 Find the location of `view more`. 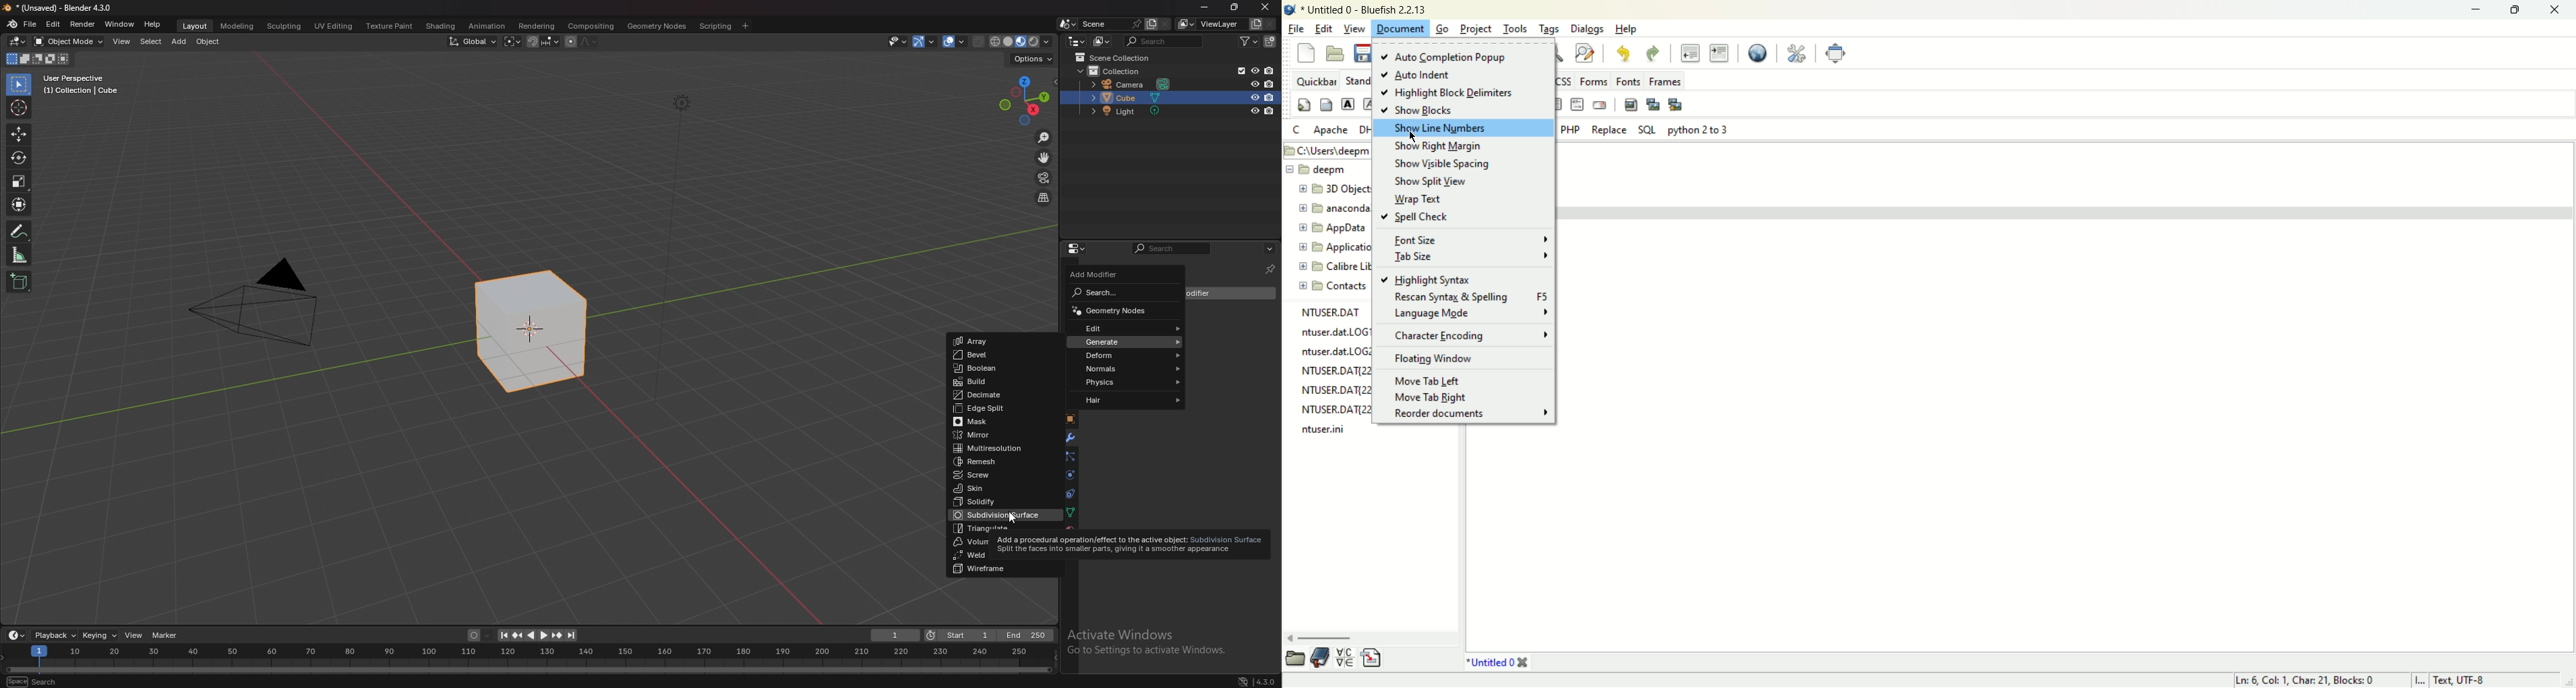

view more is located at coordinates (1267, 247).